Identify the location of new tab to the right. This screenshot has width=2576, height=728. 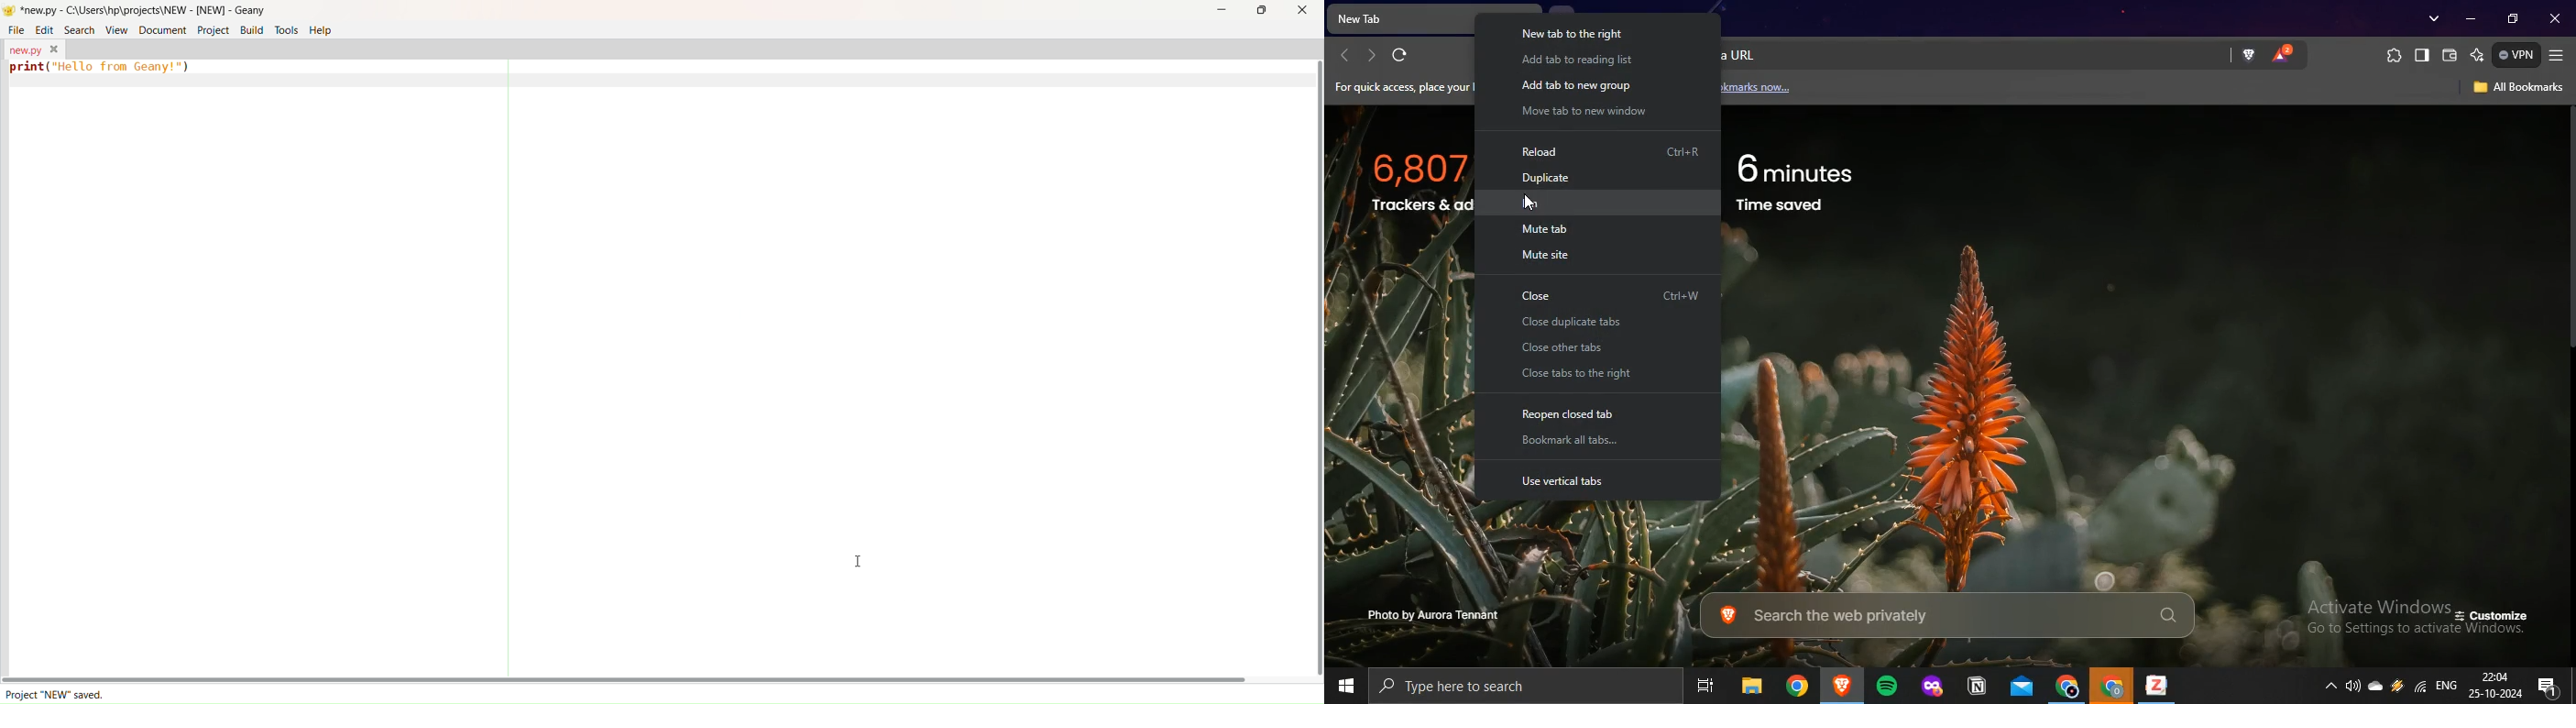
(1582, 33).